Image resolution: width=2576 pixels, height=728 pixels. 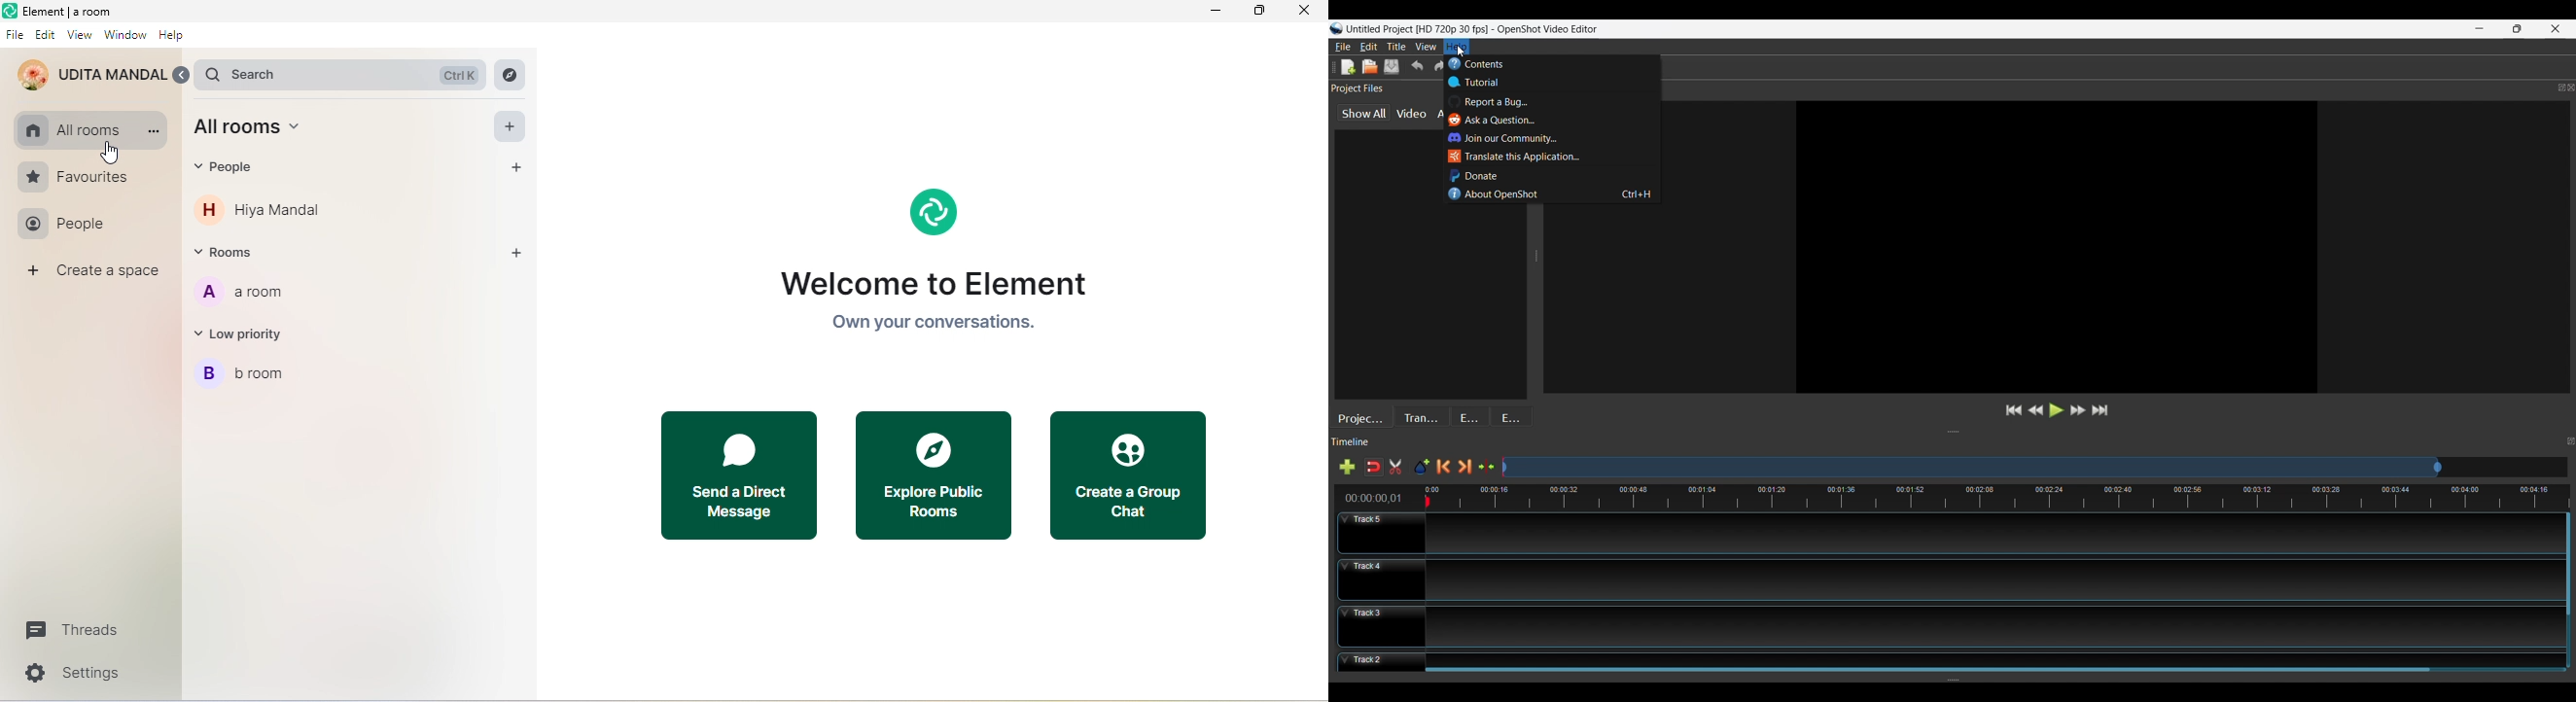 What do you see at coordinates (2569, 567) in the screenshot?
I see `Vertical Scroll bar` at bounding box center [2569, 567].